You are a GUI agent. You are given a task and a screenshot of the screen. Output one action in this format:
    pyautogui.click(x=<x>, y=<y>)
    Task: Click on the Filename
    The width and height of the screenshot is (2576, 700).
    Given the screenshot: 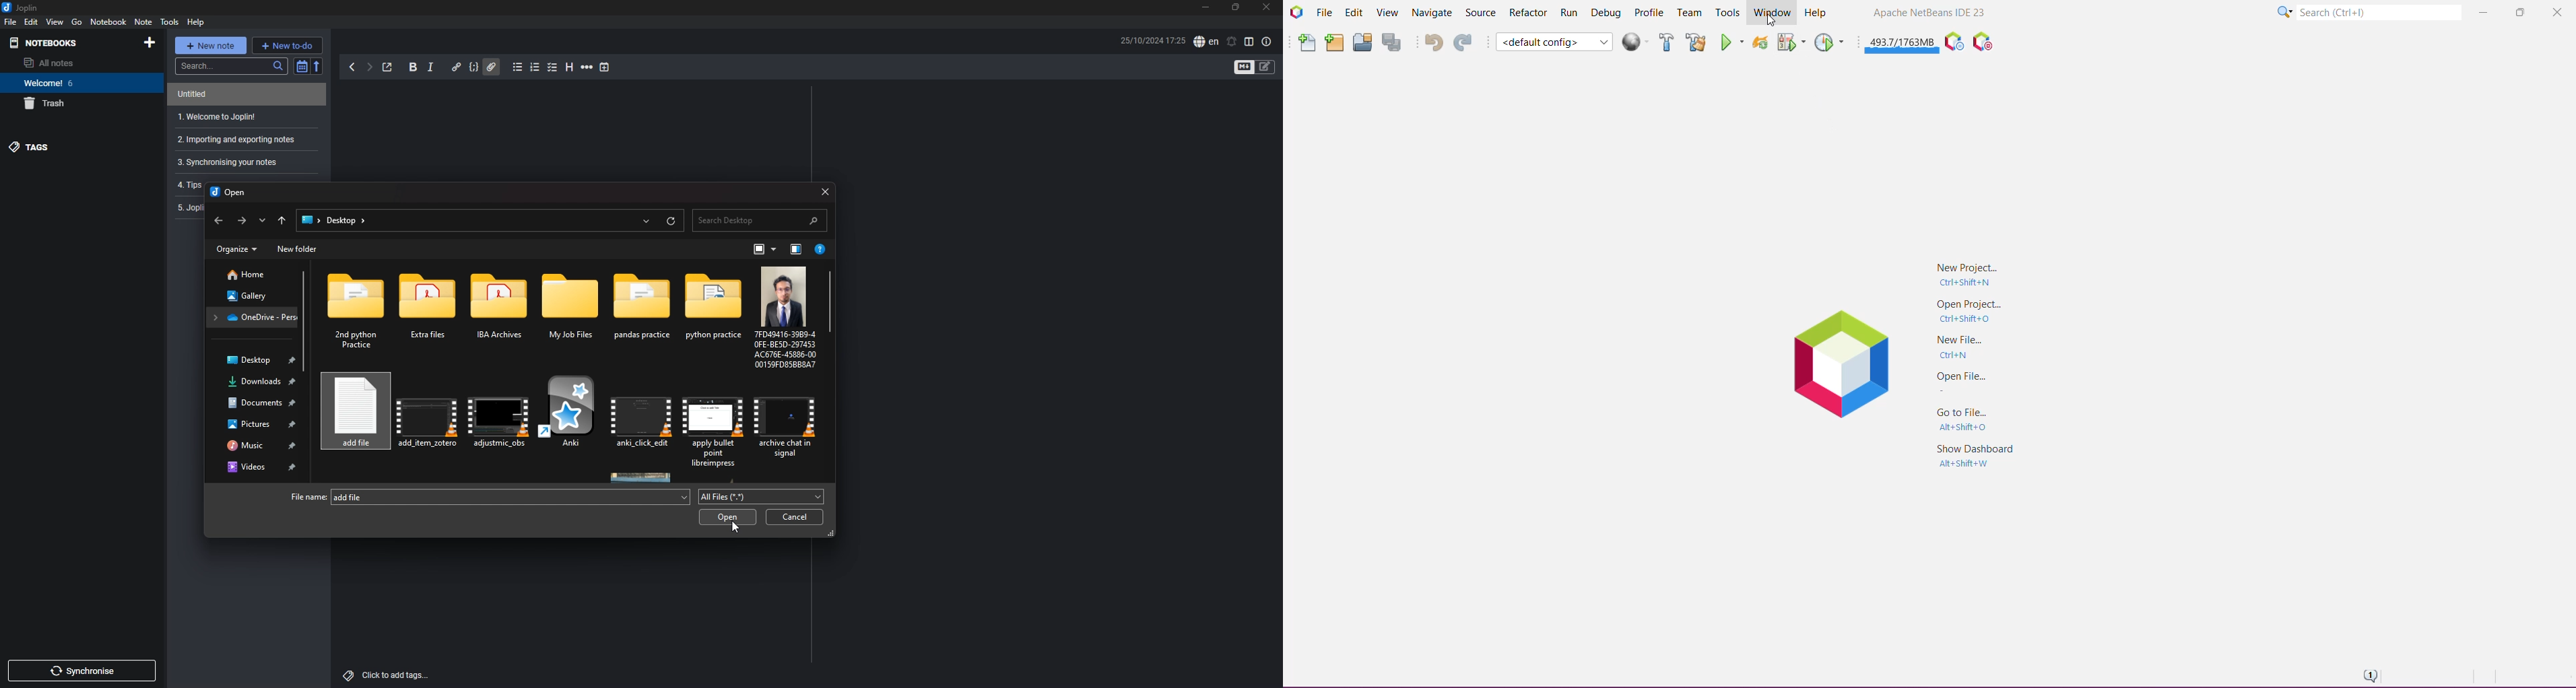 What is the action you would take?
    pyautogui.click(x=304, y=496)
    